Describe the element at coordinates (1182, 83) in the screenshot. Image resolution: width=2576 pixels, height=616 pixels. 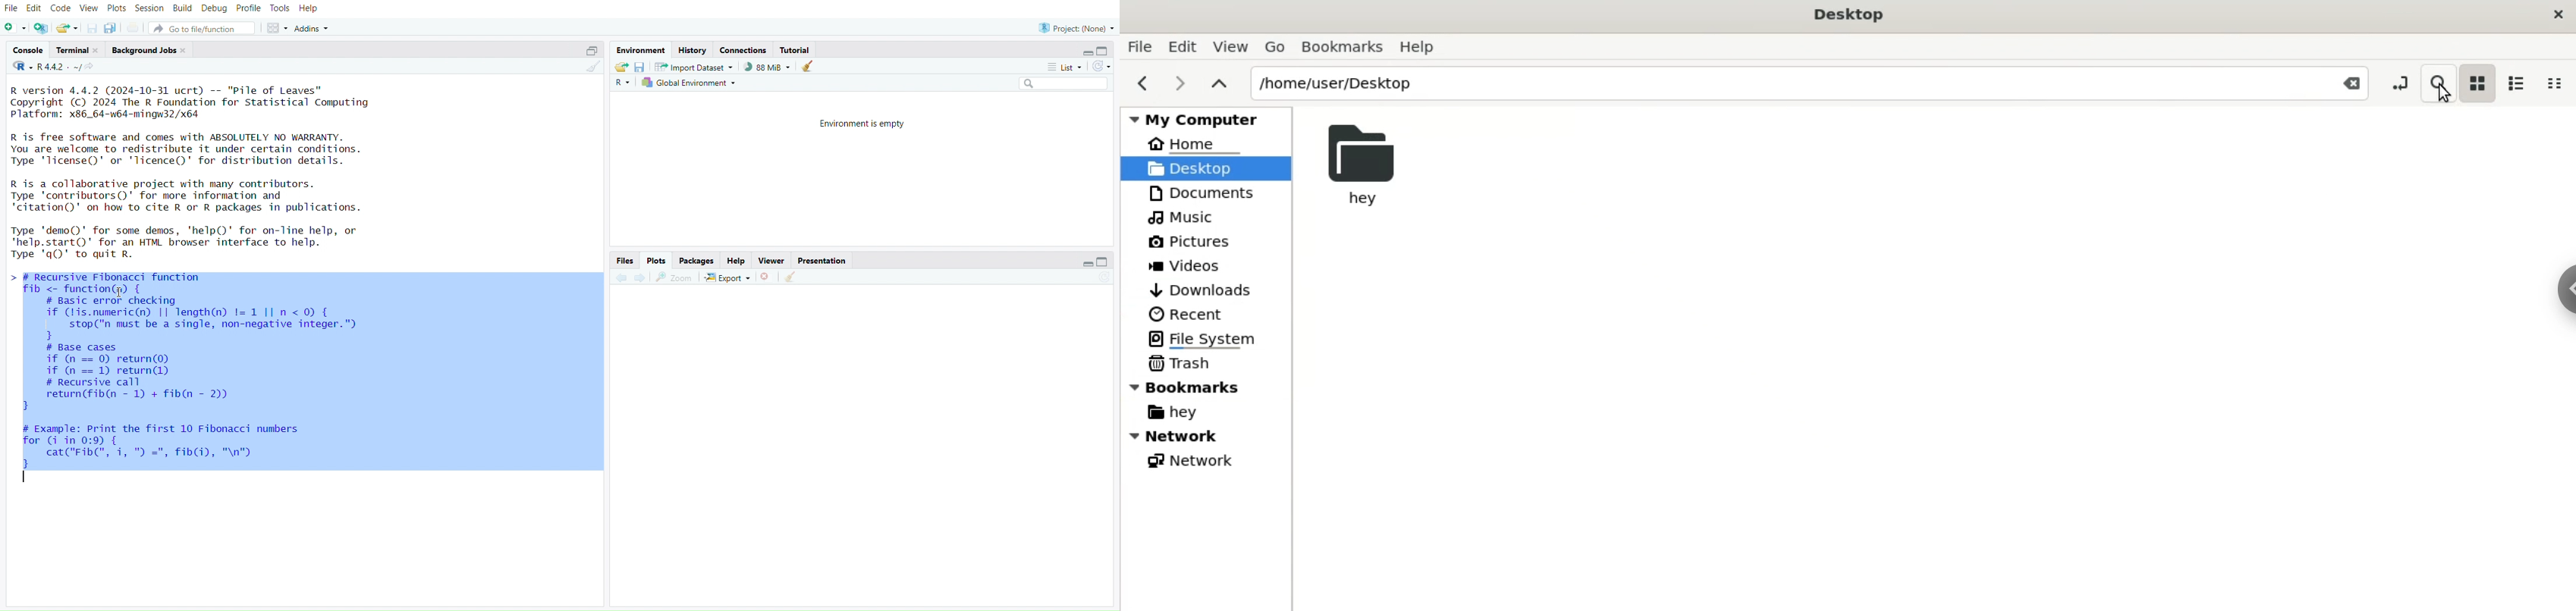
I see `next` at that location.